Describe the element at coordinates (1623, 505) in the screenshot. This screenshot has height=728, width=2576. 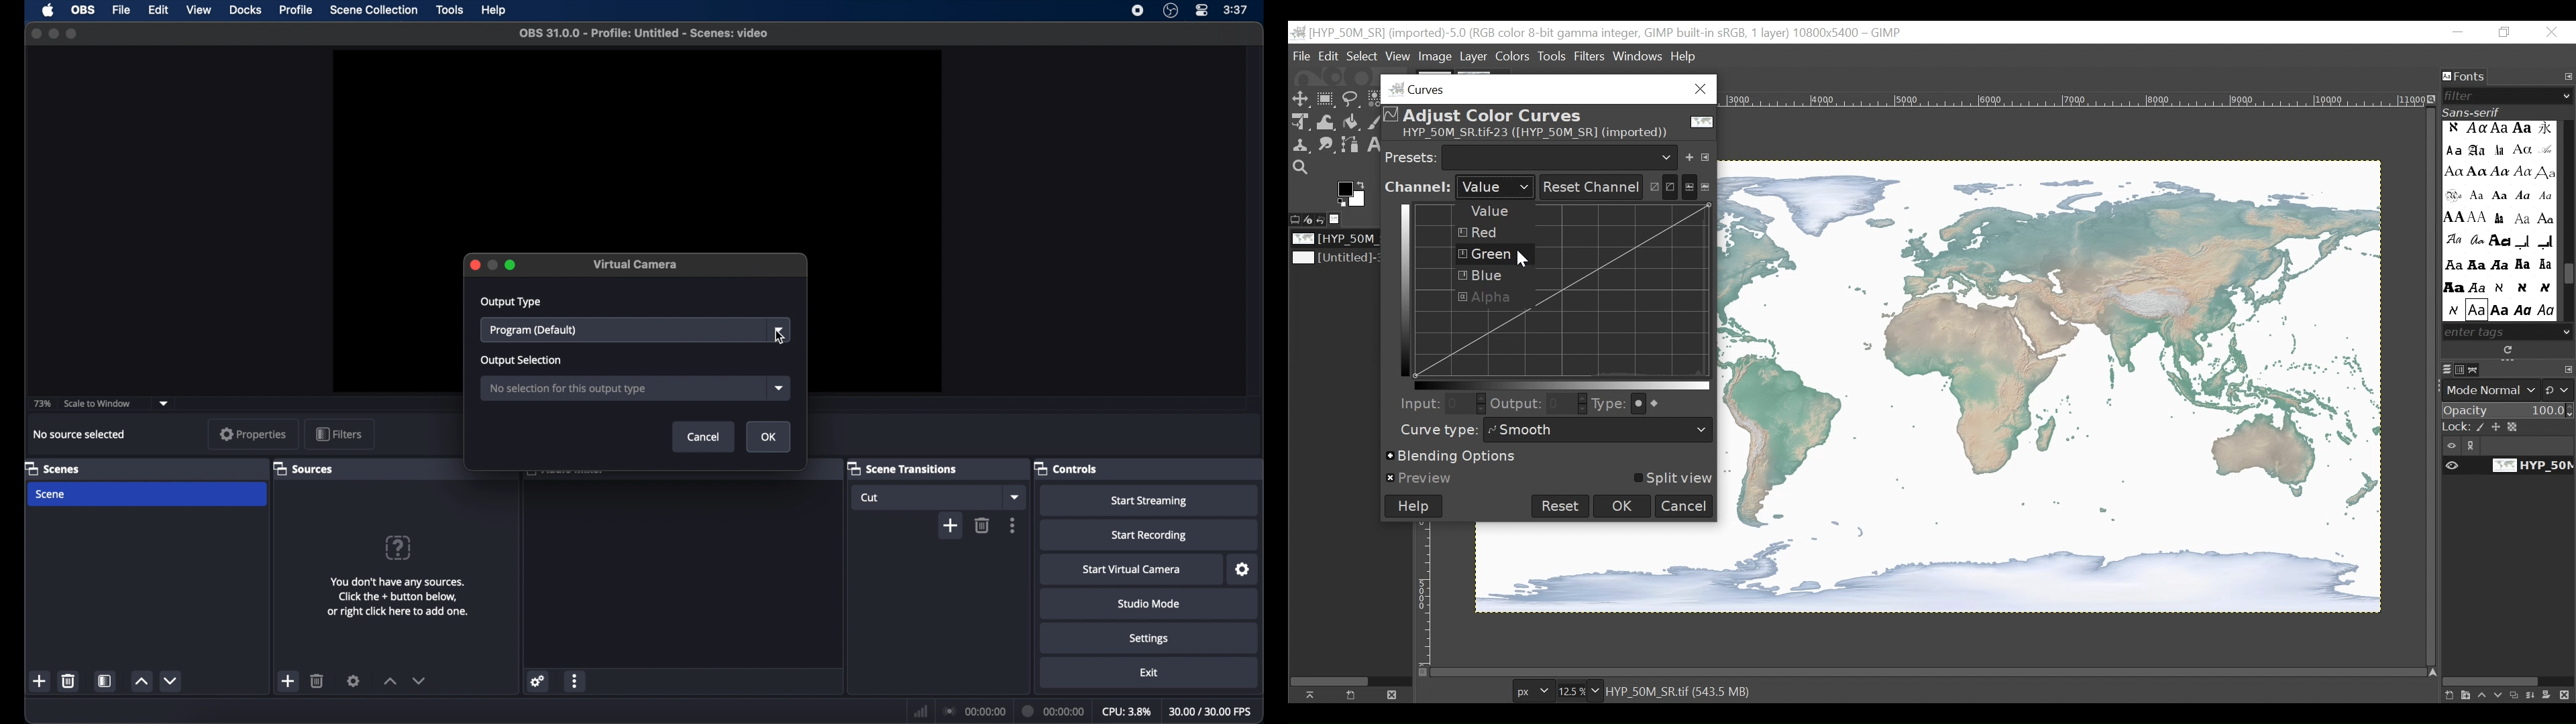
I see `OK` at that location.